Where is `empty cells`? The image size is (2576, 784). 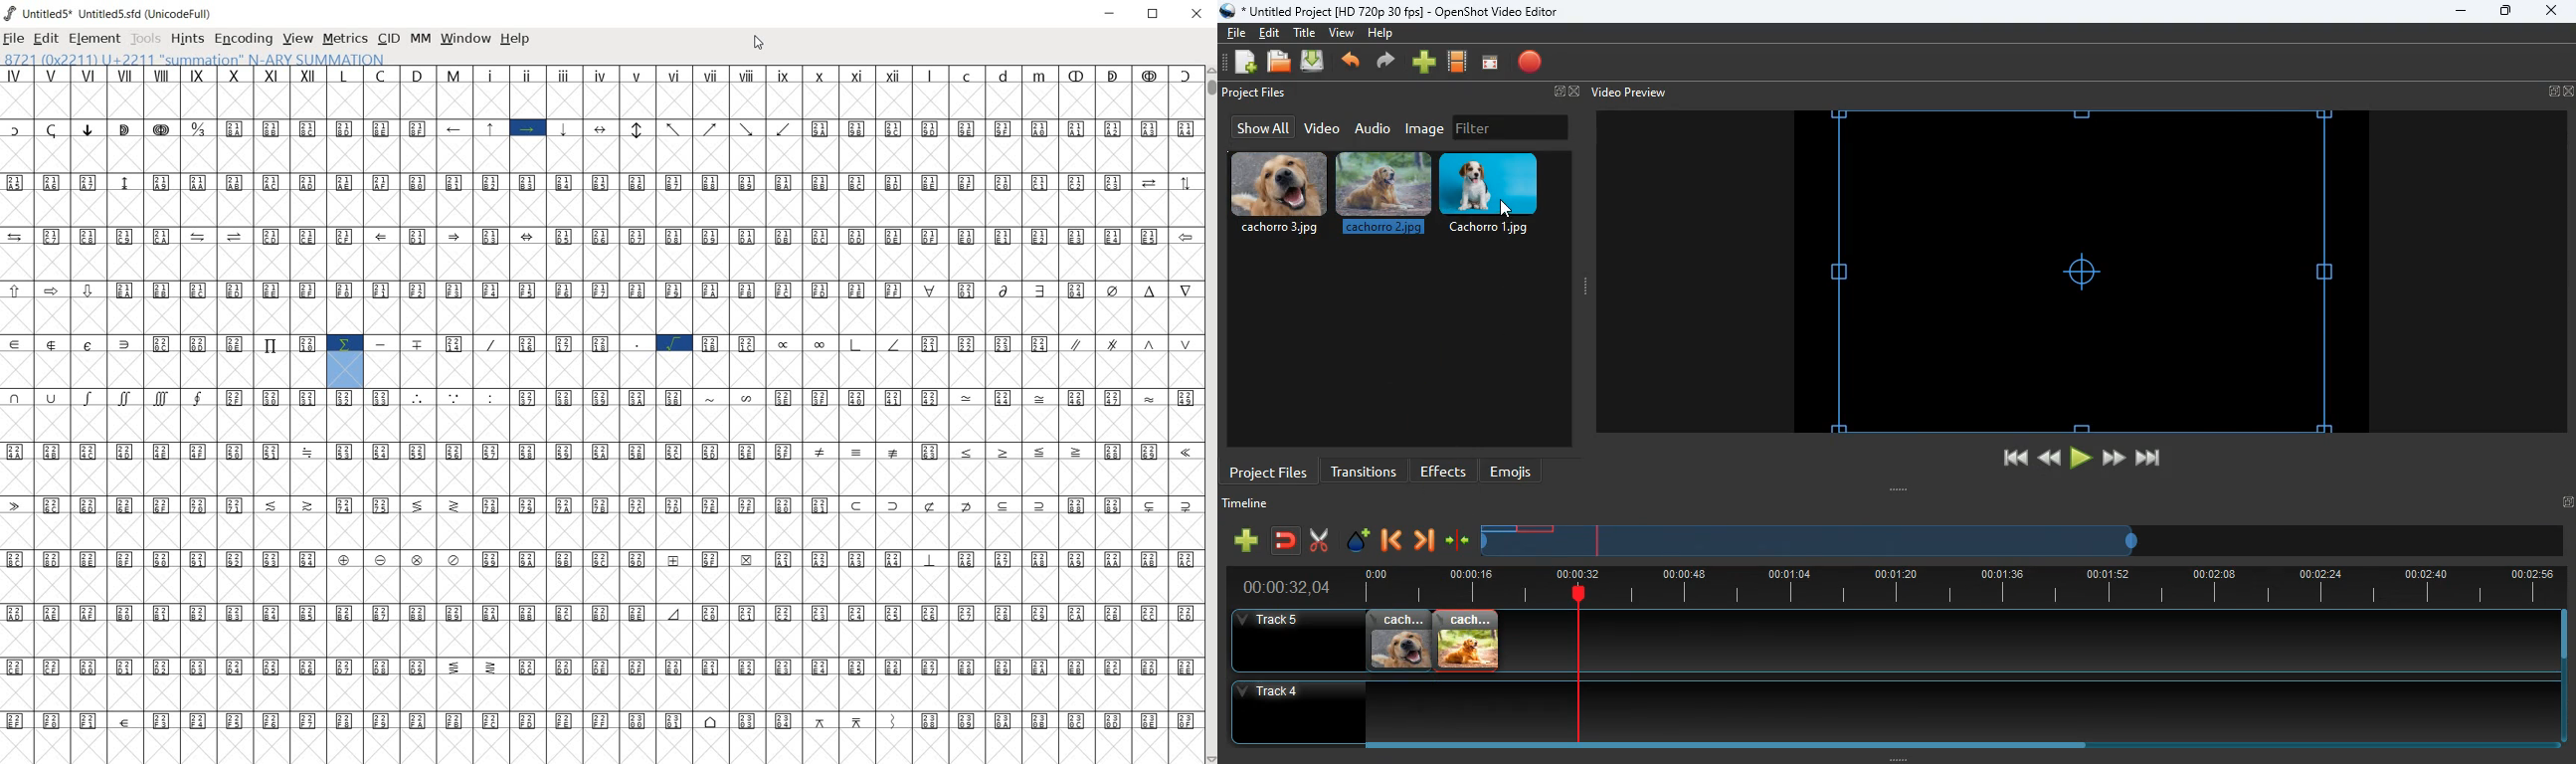 empty cells is located at coordinates (605, 425).